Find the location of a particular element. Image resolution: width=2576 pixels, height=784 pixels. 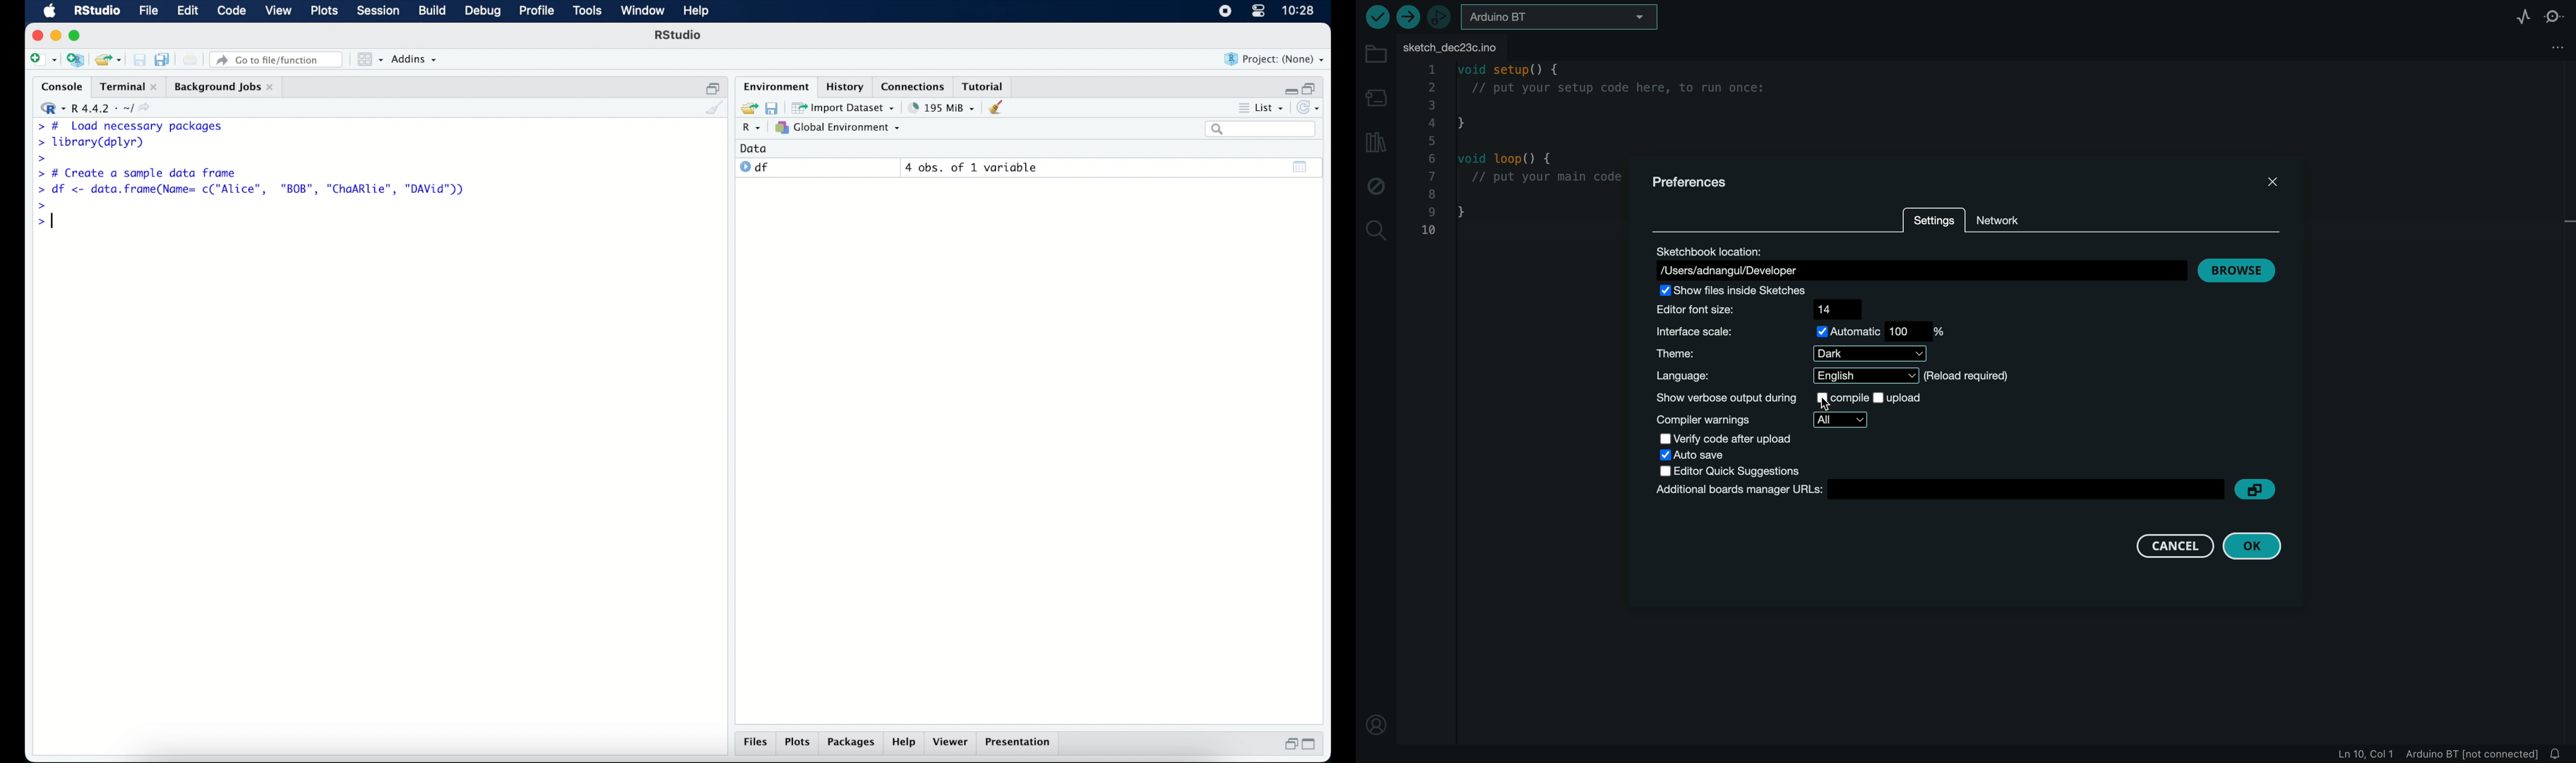

create new project is located at coordinates (76, 61).